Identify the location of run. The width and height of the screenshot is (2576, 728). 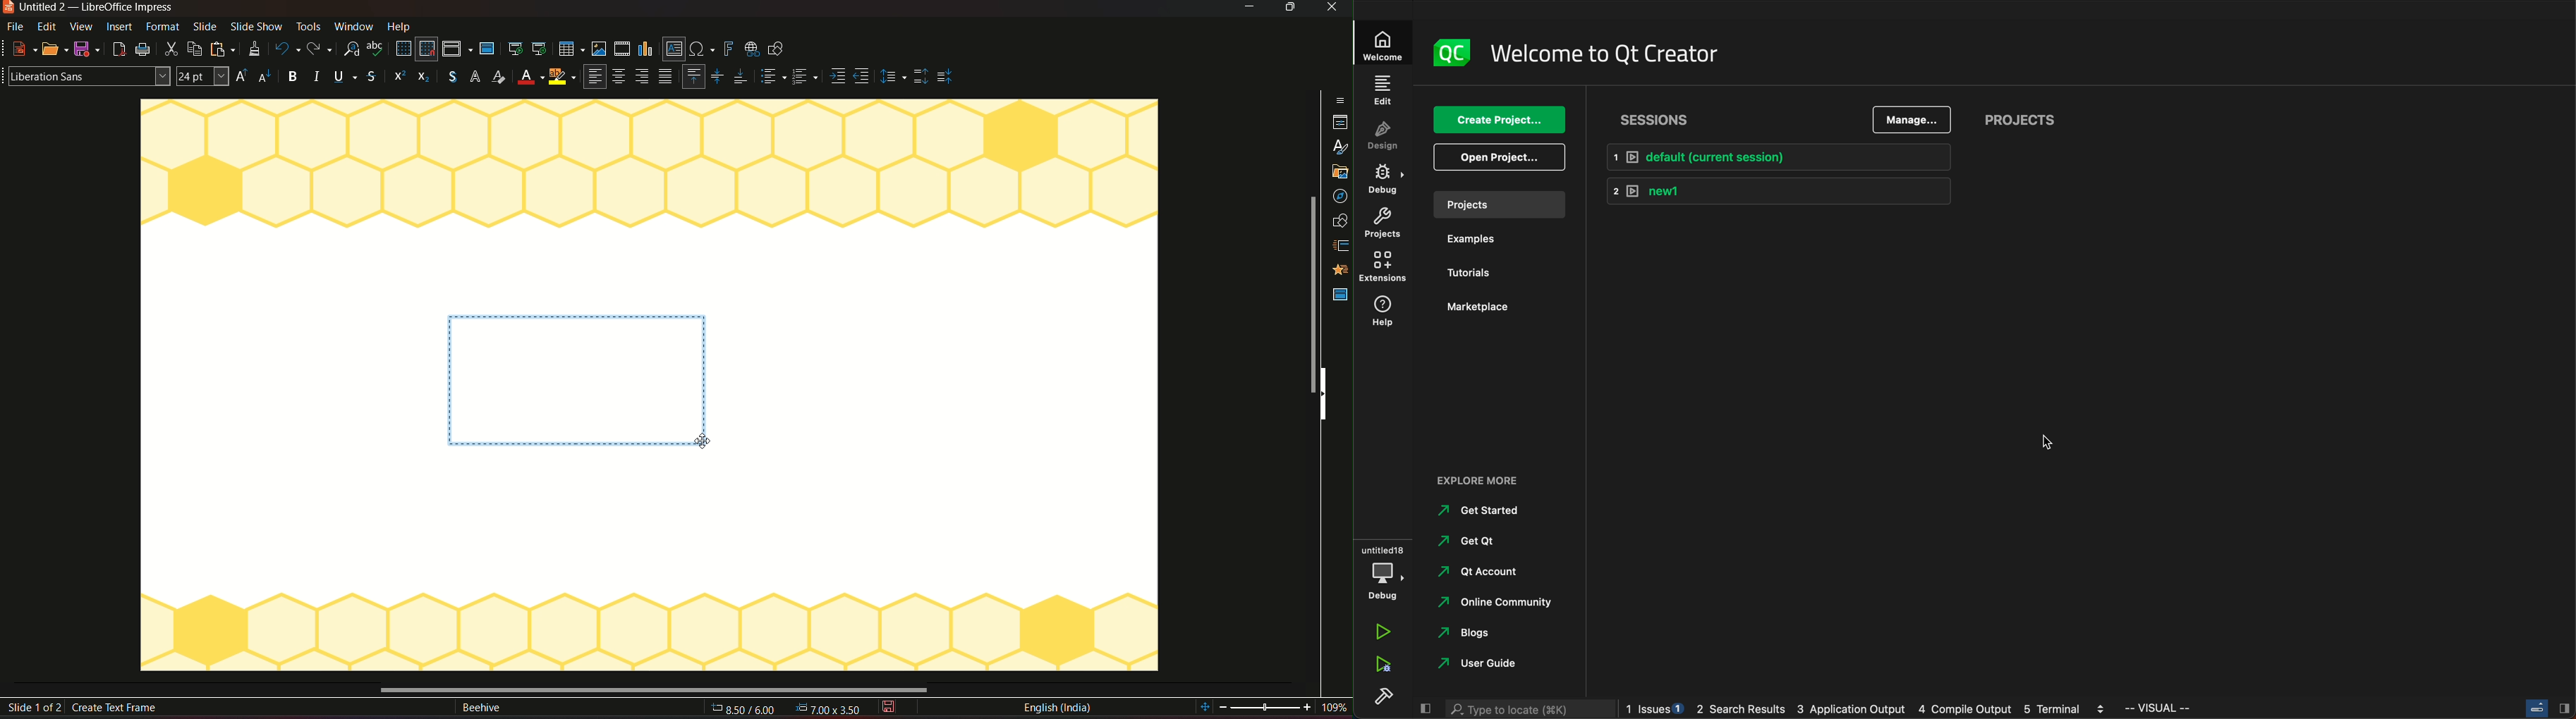
(1378, 634).